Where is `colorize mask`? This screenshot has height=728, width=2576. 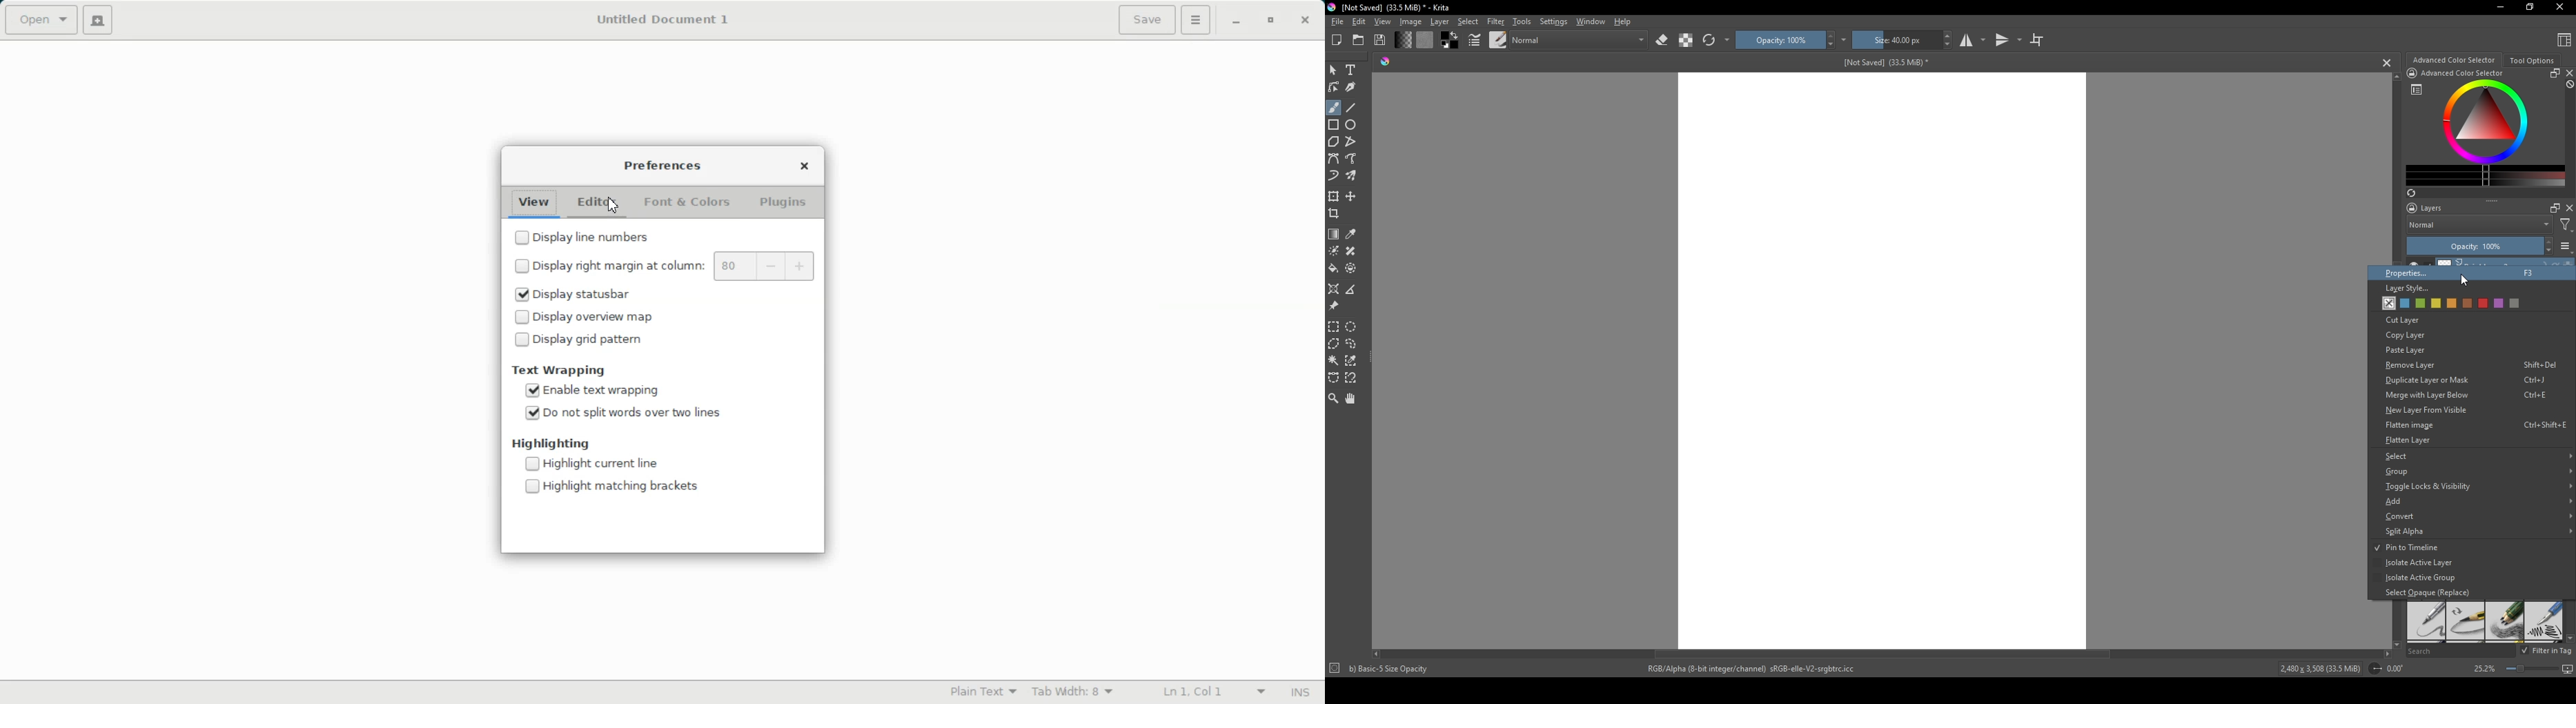
colorize mask is located at coordinates (1334, 250).